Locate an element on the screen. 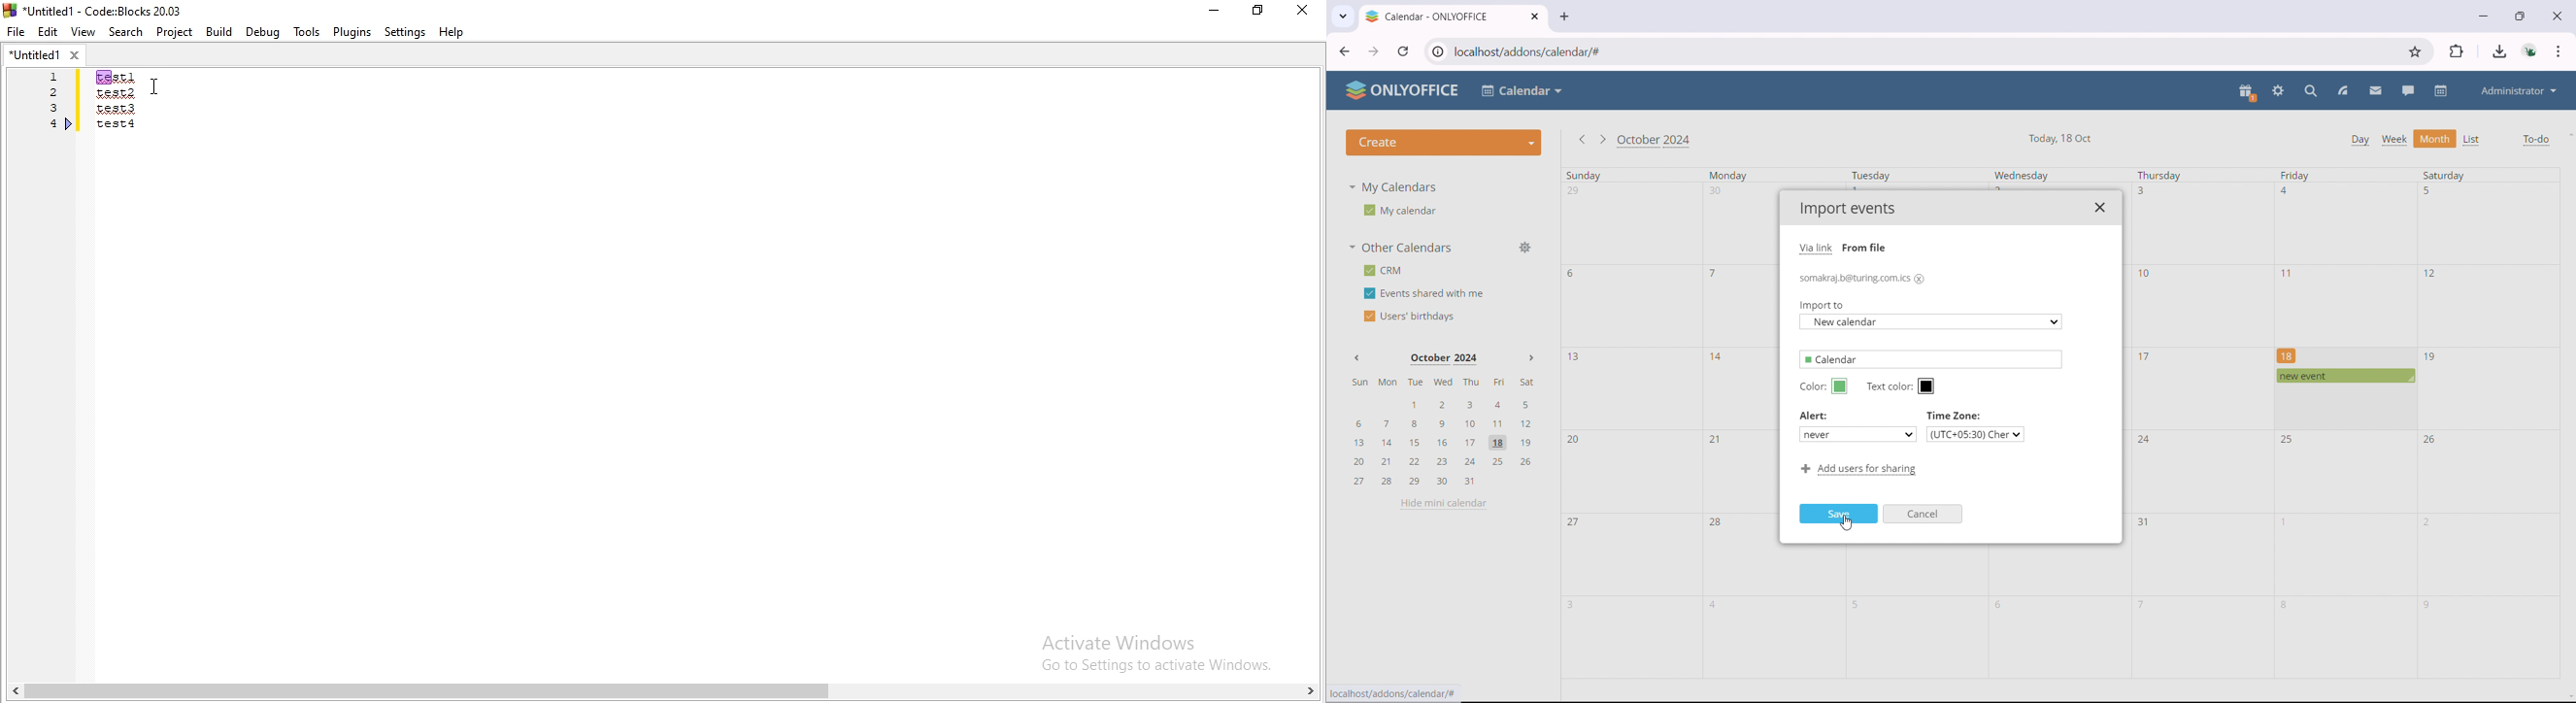 The image size is (2576, 728). localhost/addons/calendar/# is located at coordinates (1539, 51).